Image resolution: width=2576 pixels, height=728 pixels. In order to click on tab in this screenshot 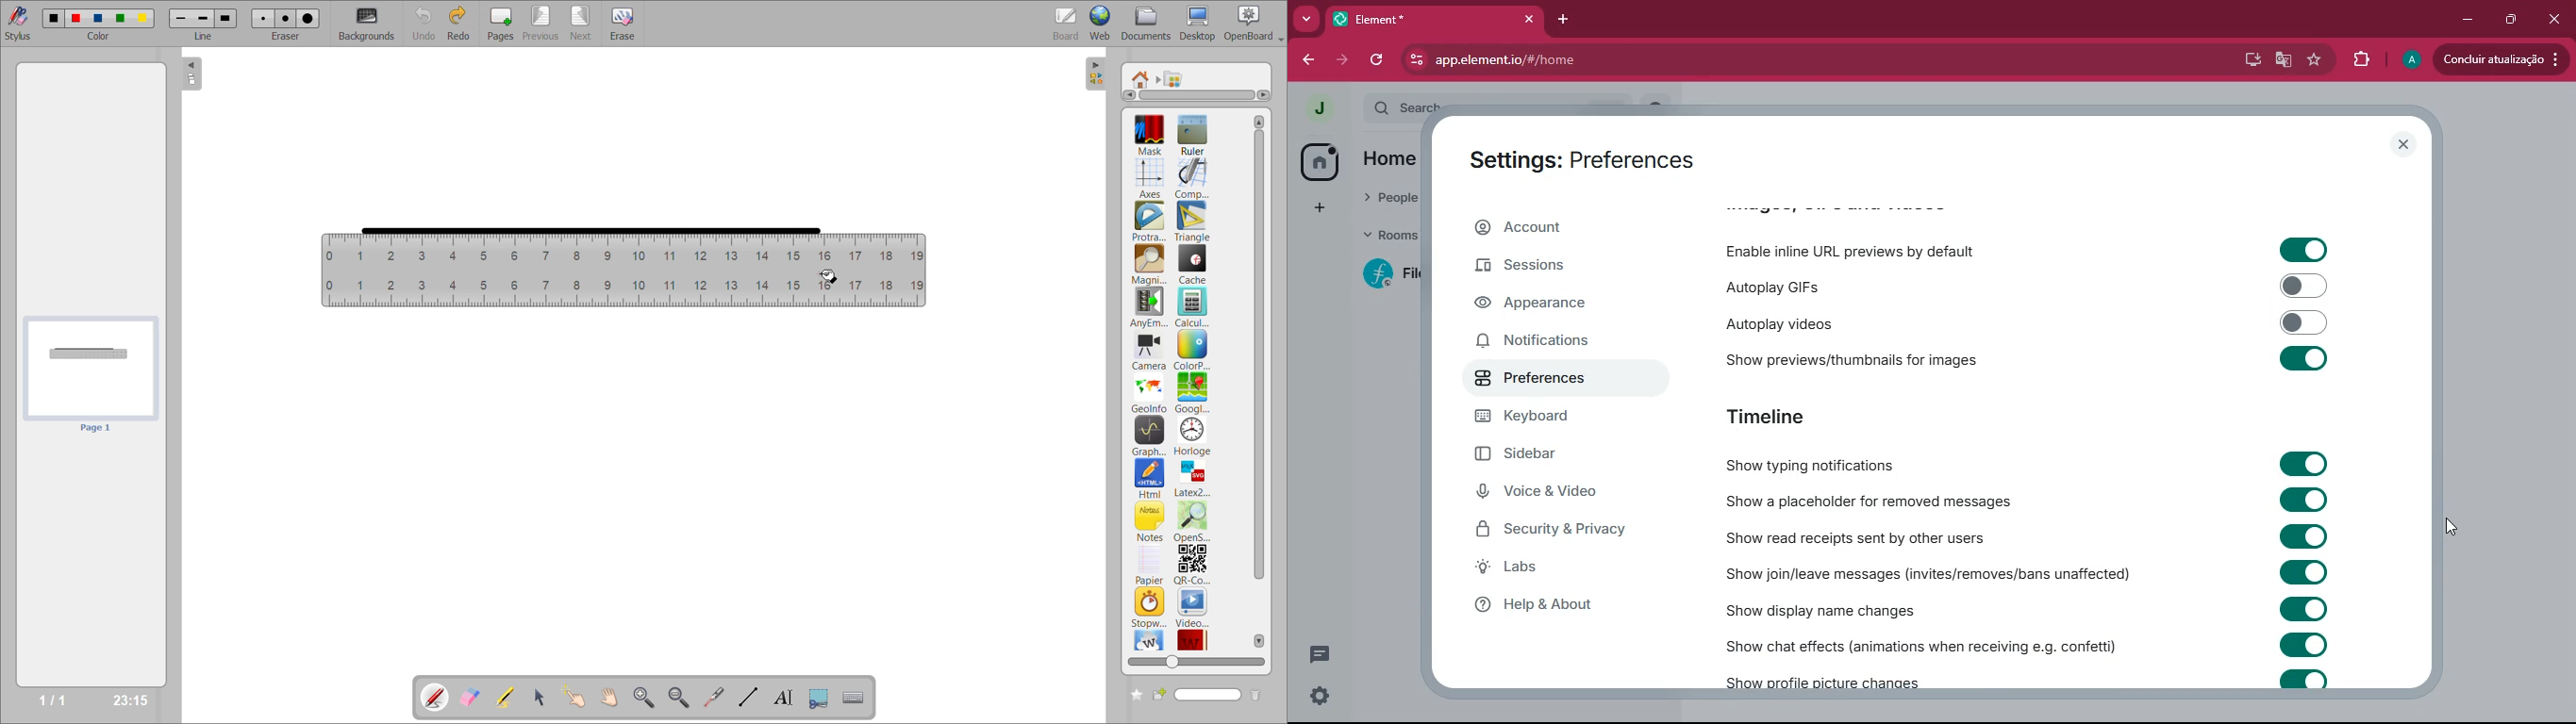, I will do `click(1381, 19)`.